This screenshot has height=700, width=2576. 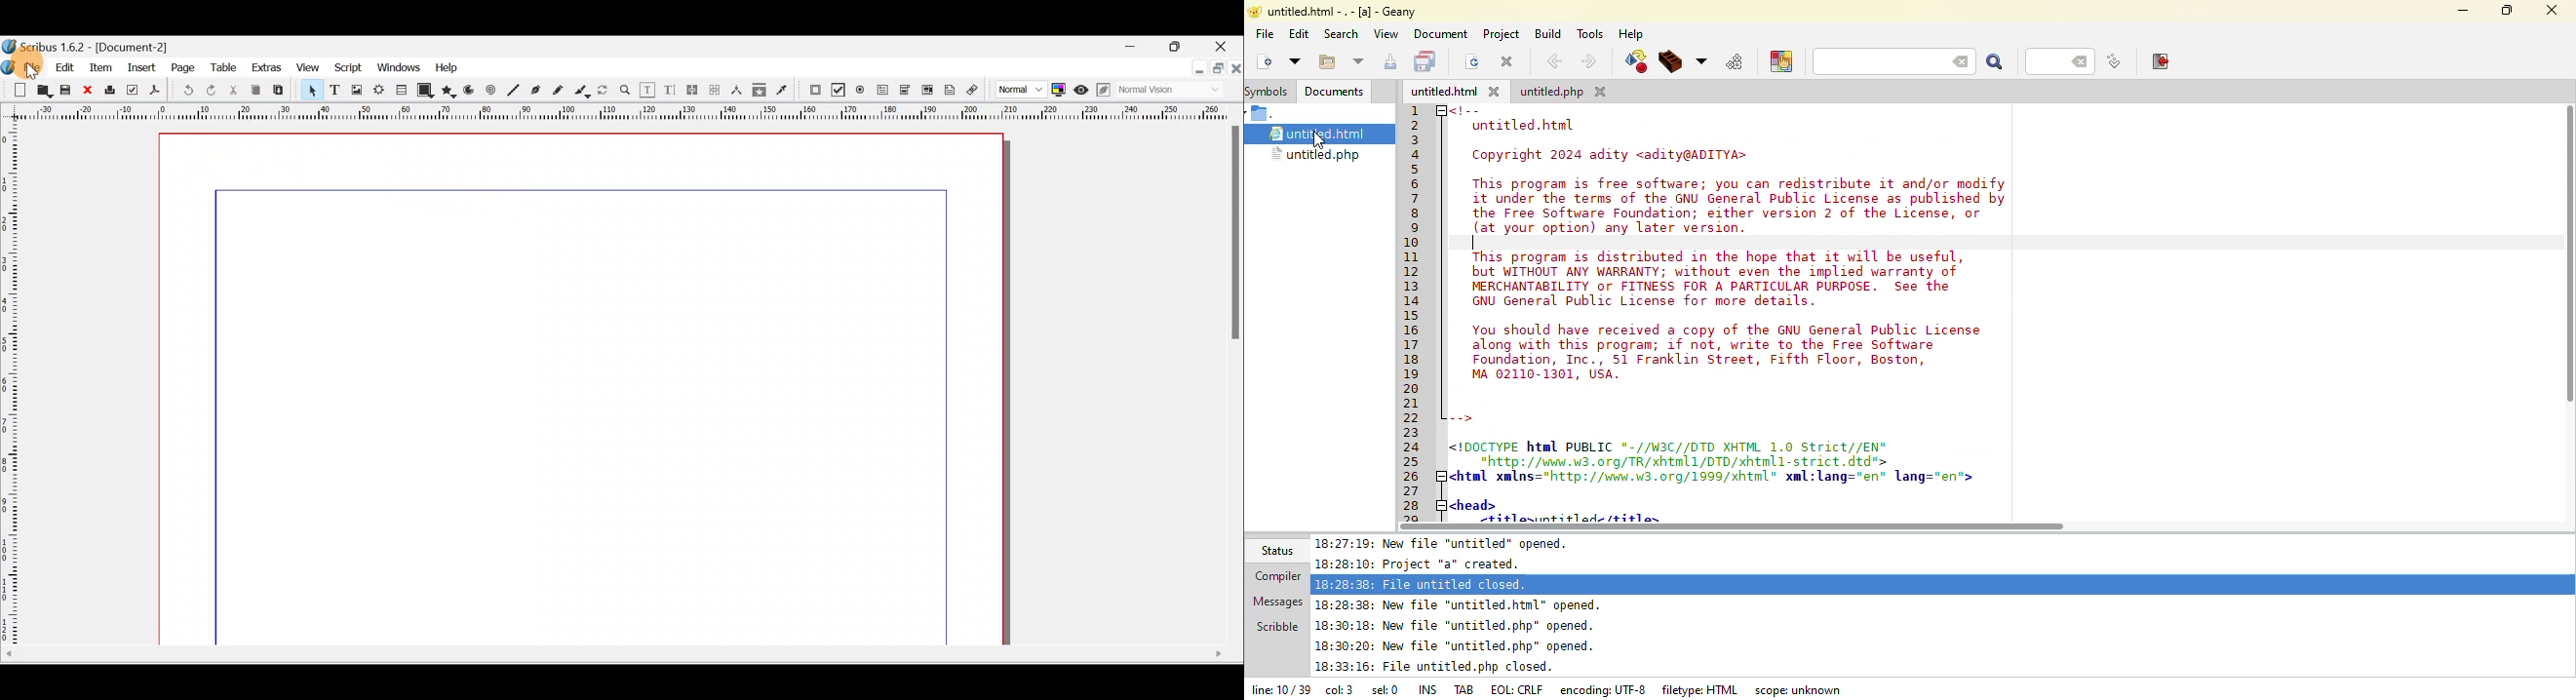 What do you see at coordinates (1228, 45) in the screenshot?
I see `Close` at bounding box center [1228, 45].